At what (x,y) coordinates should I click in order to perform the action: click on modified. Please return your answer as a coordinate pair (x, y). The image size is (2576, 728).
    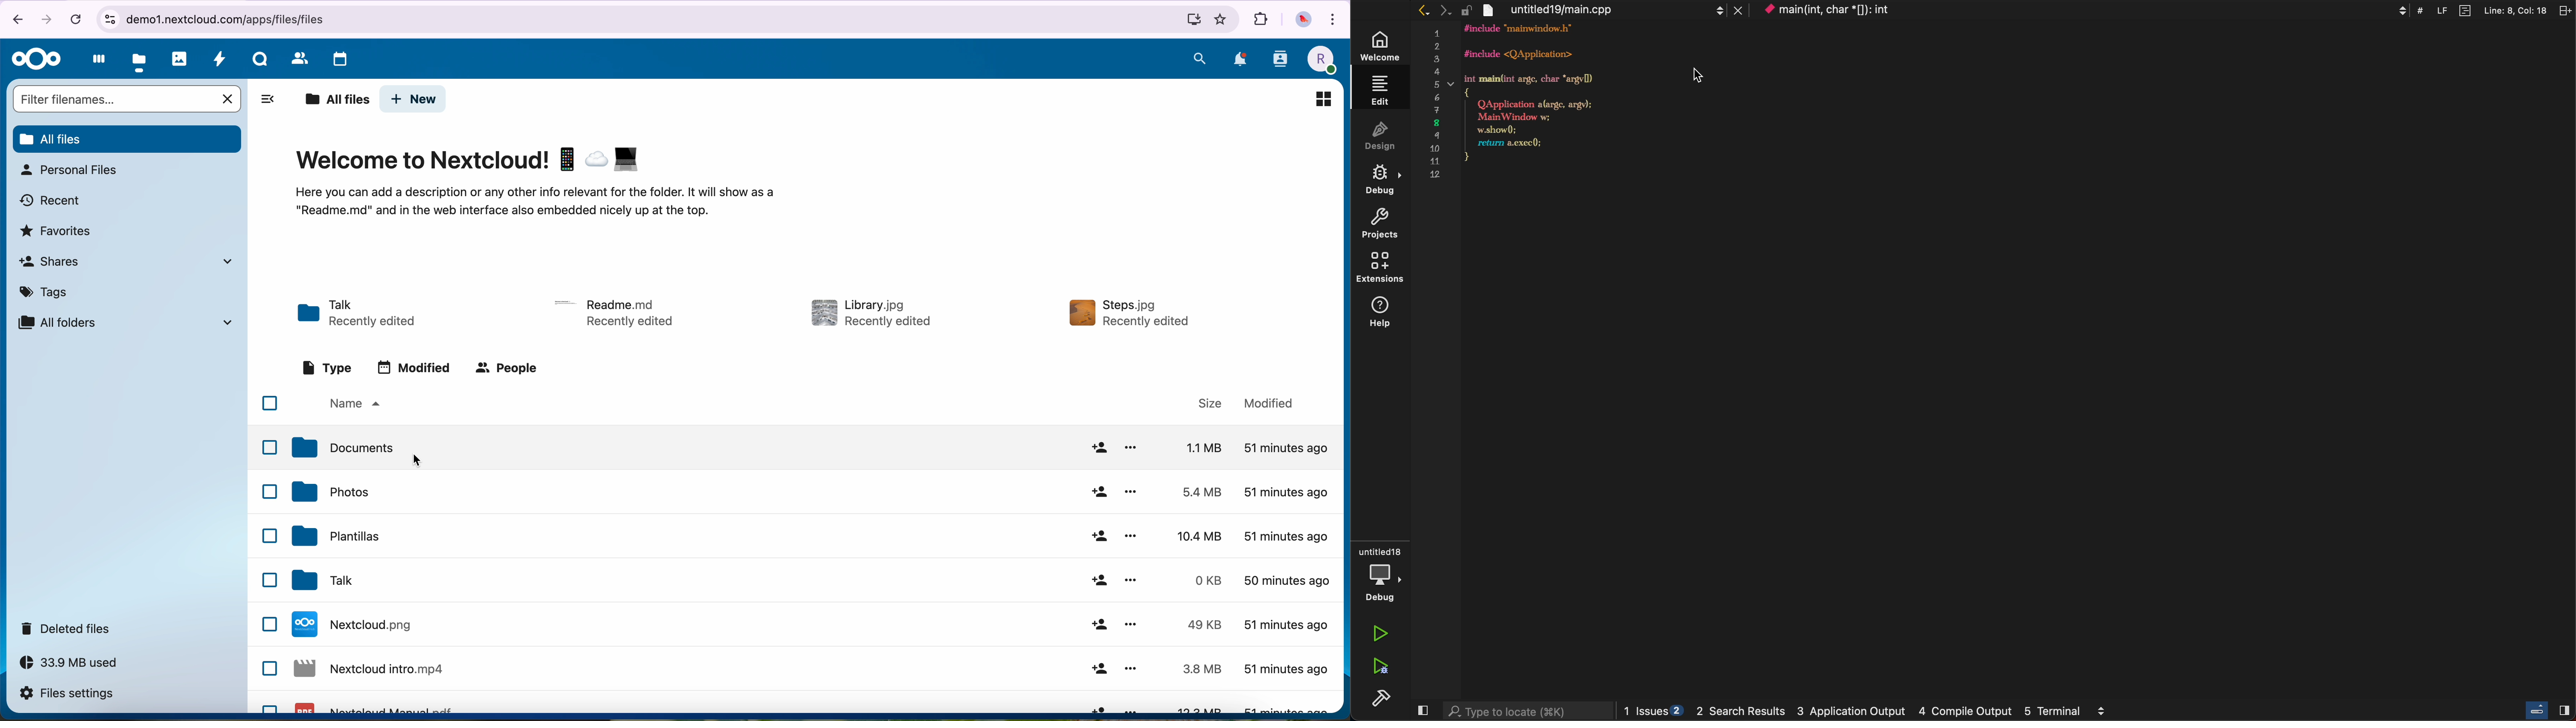
    Looking at the image, I should click on (416, 367).